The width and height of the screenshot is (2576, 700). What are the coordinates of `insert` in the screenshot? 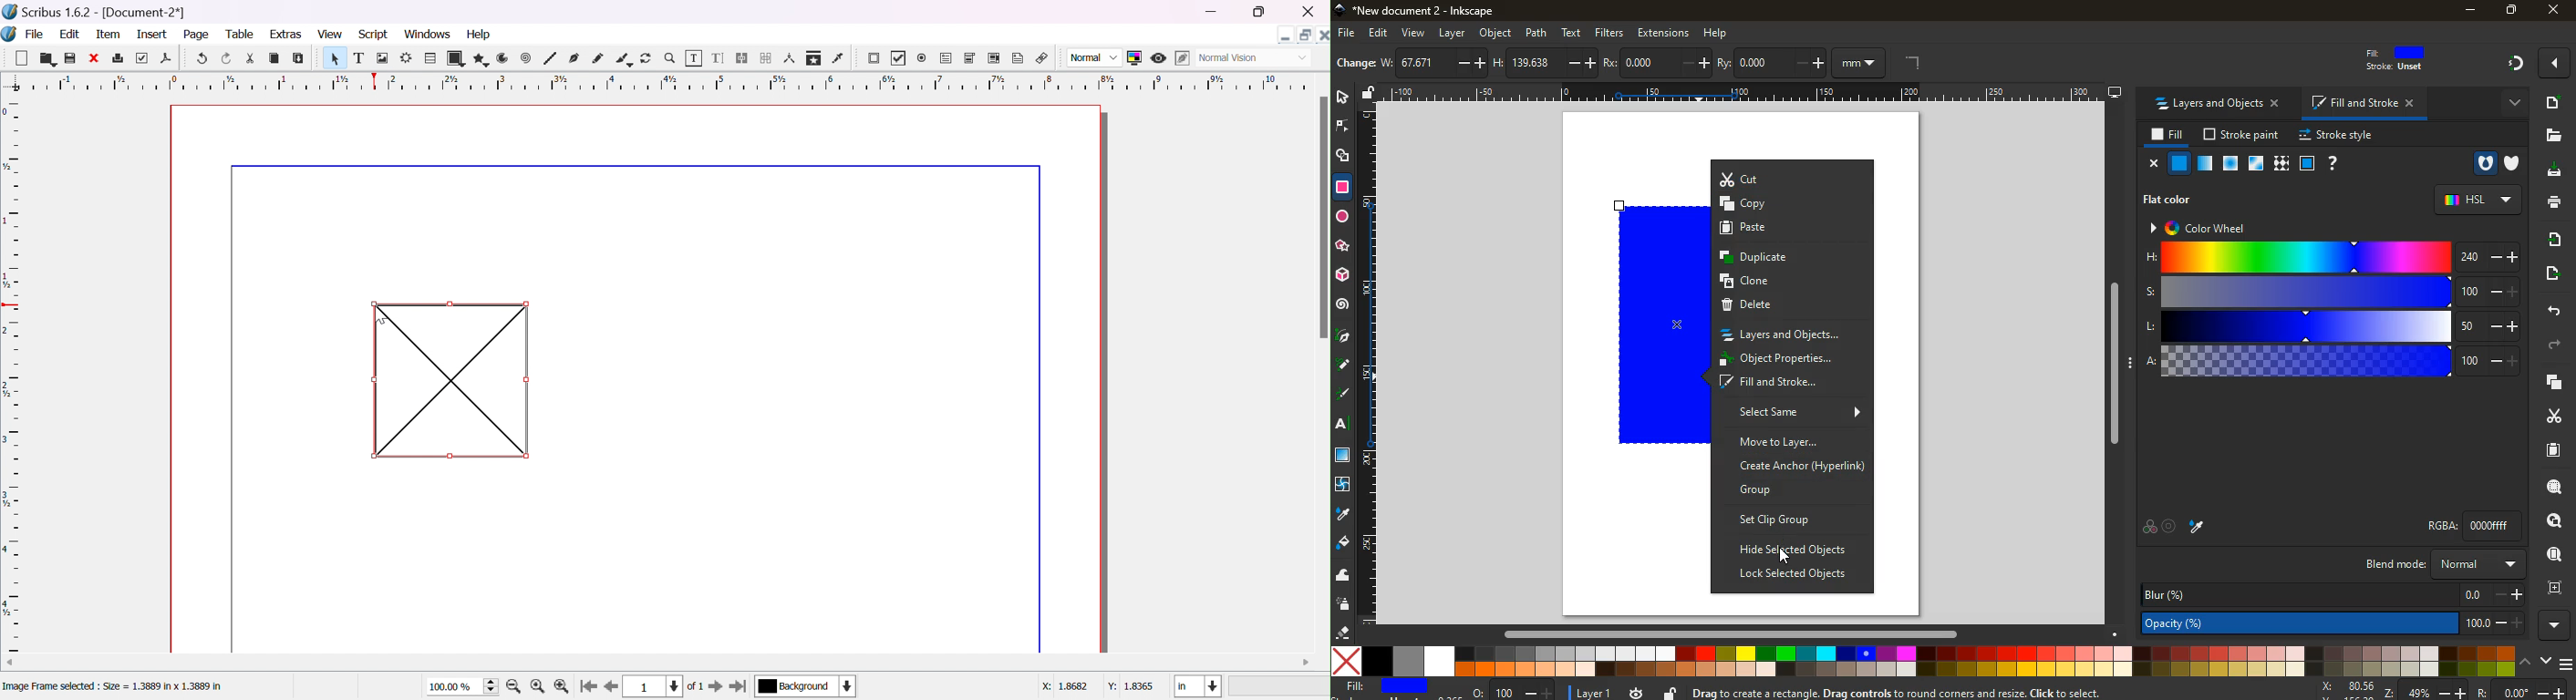 It's located at (154, 35).